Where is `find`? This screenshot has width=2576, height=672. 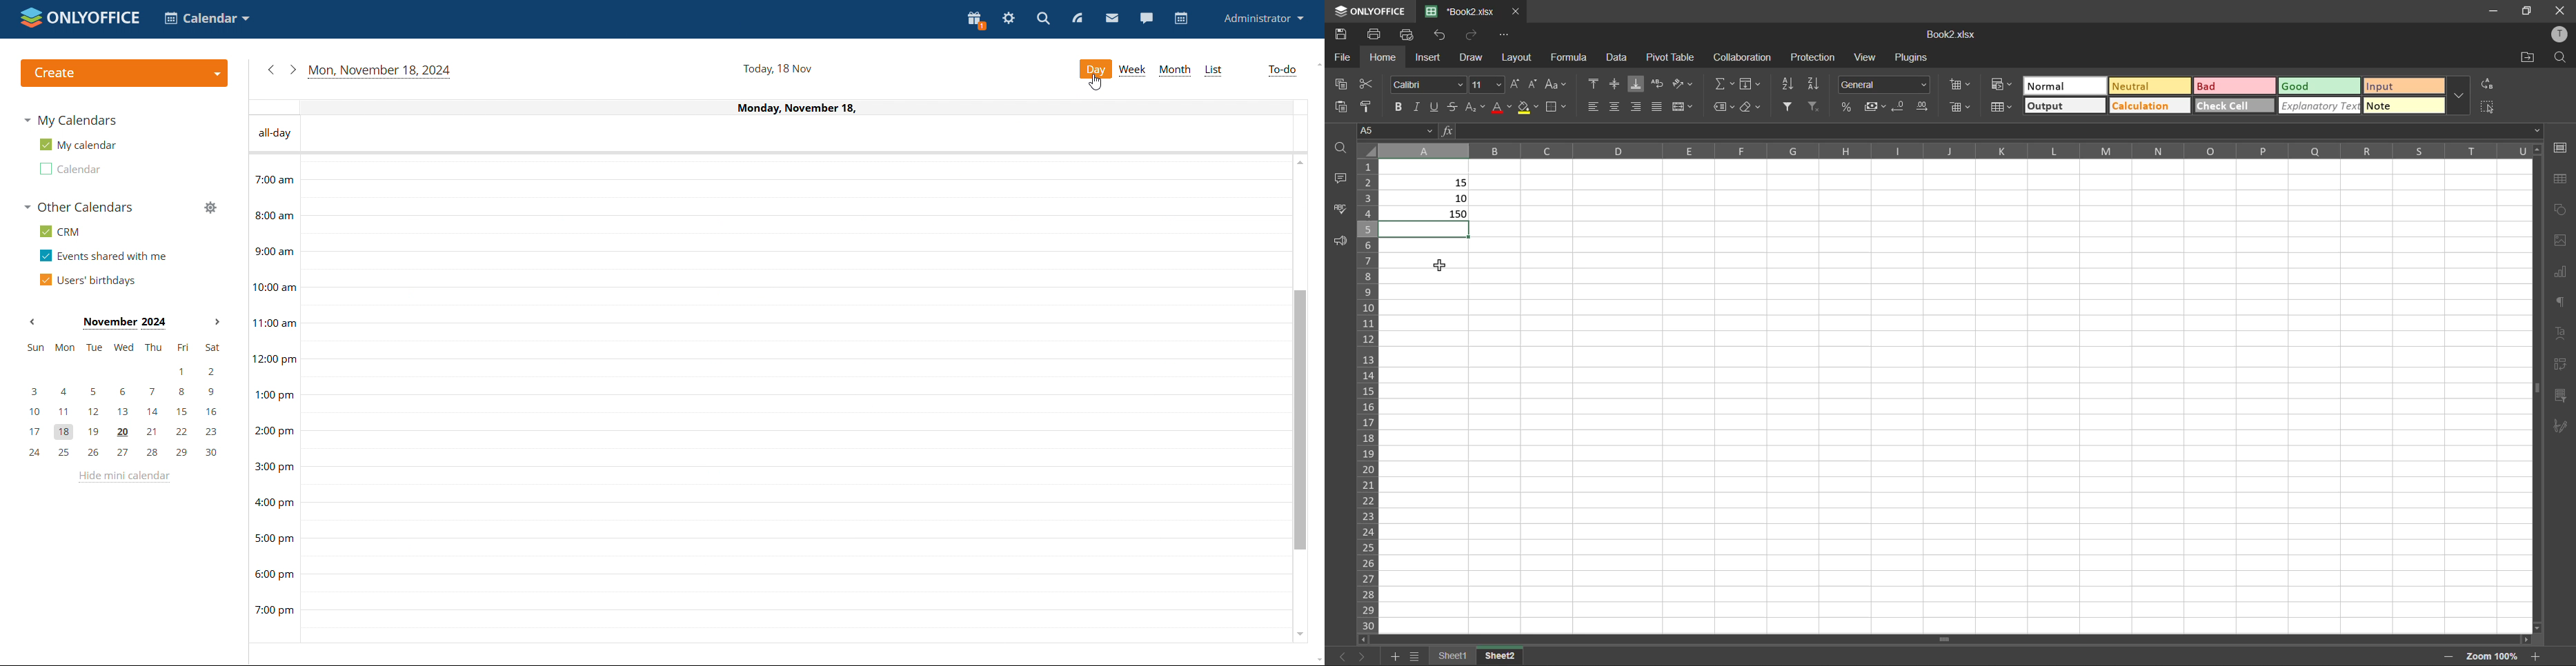 find is located at coordinates (1343, 147).